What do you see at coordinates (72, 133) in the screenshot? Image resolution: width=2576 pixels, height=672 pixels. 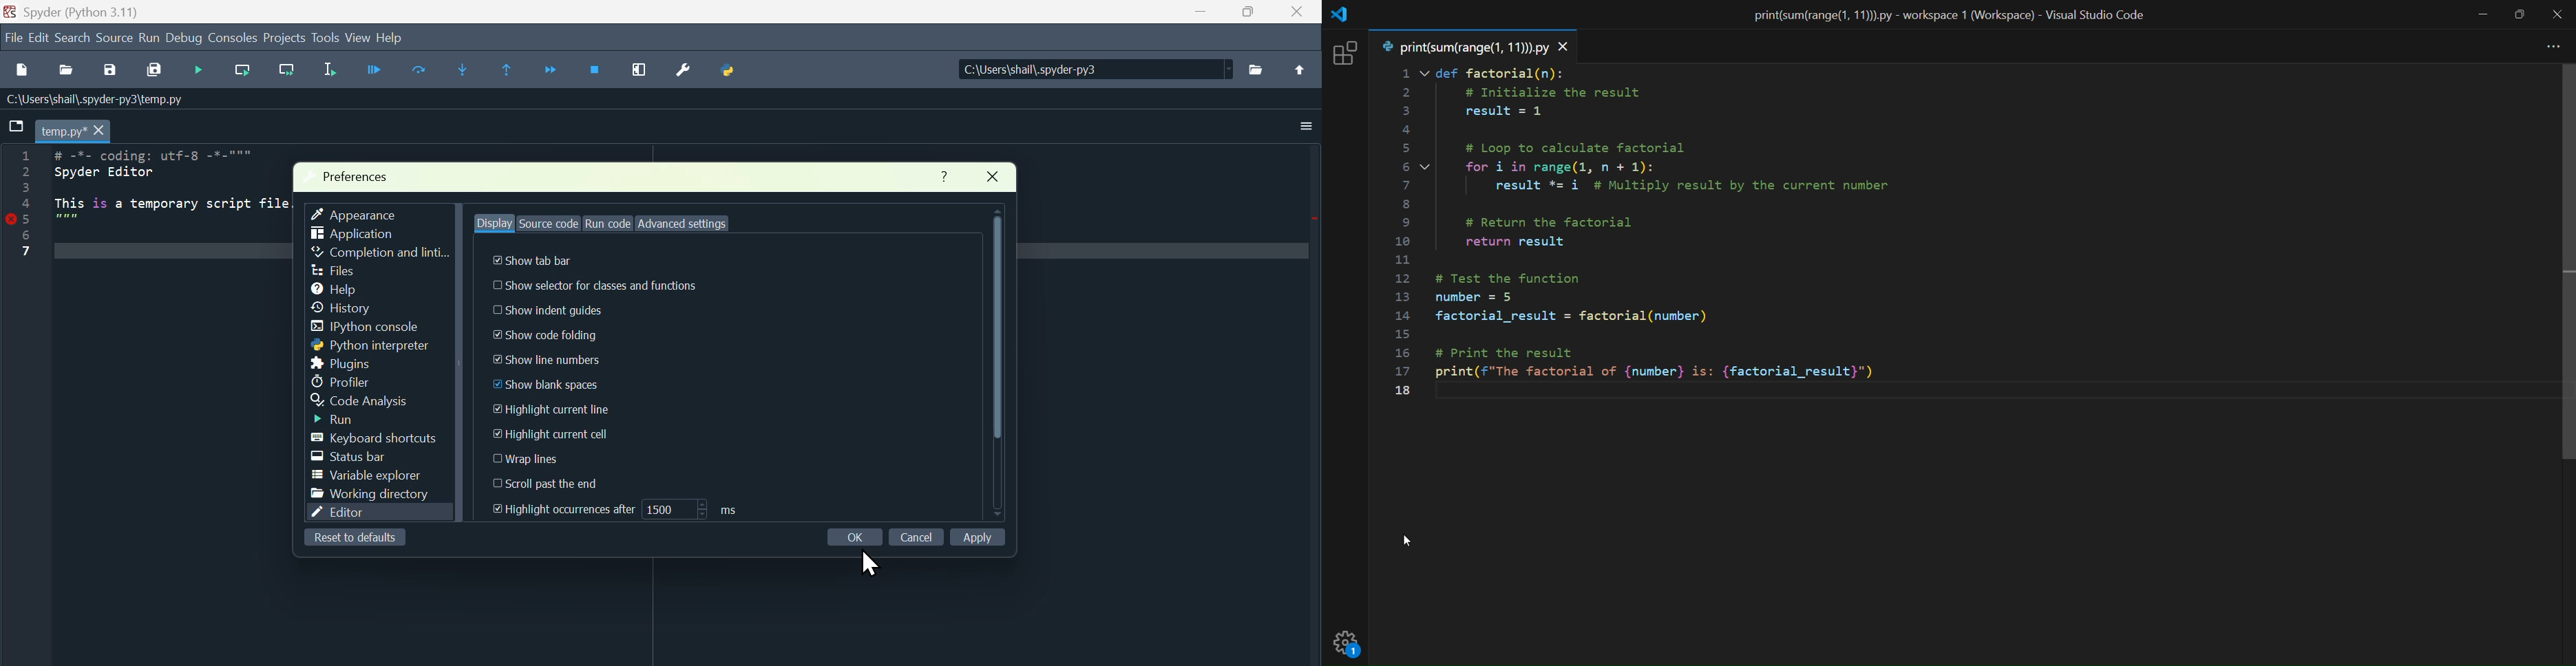 I see `temp.py* X` at bounding box center [72, 133].